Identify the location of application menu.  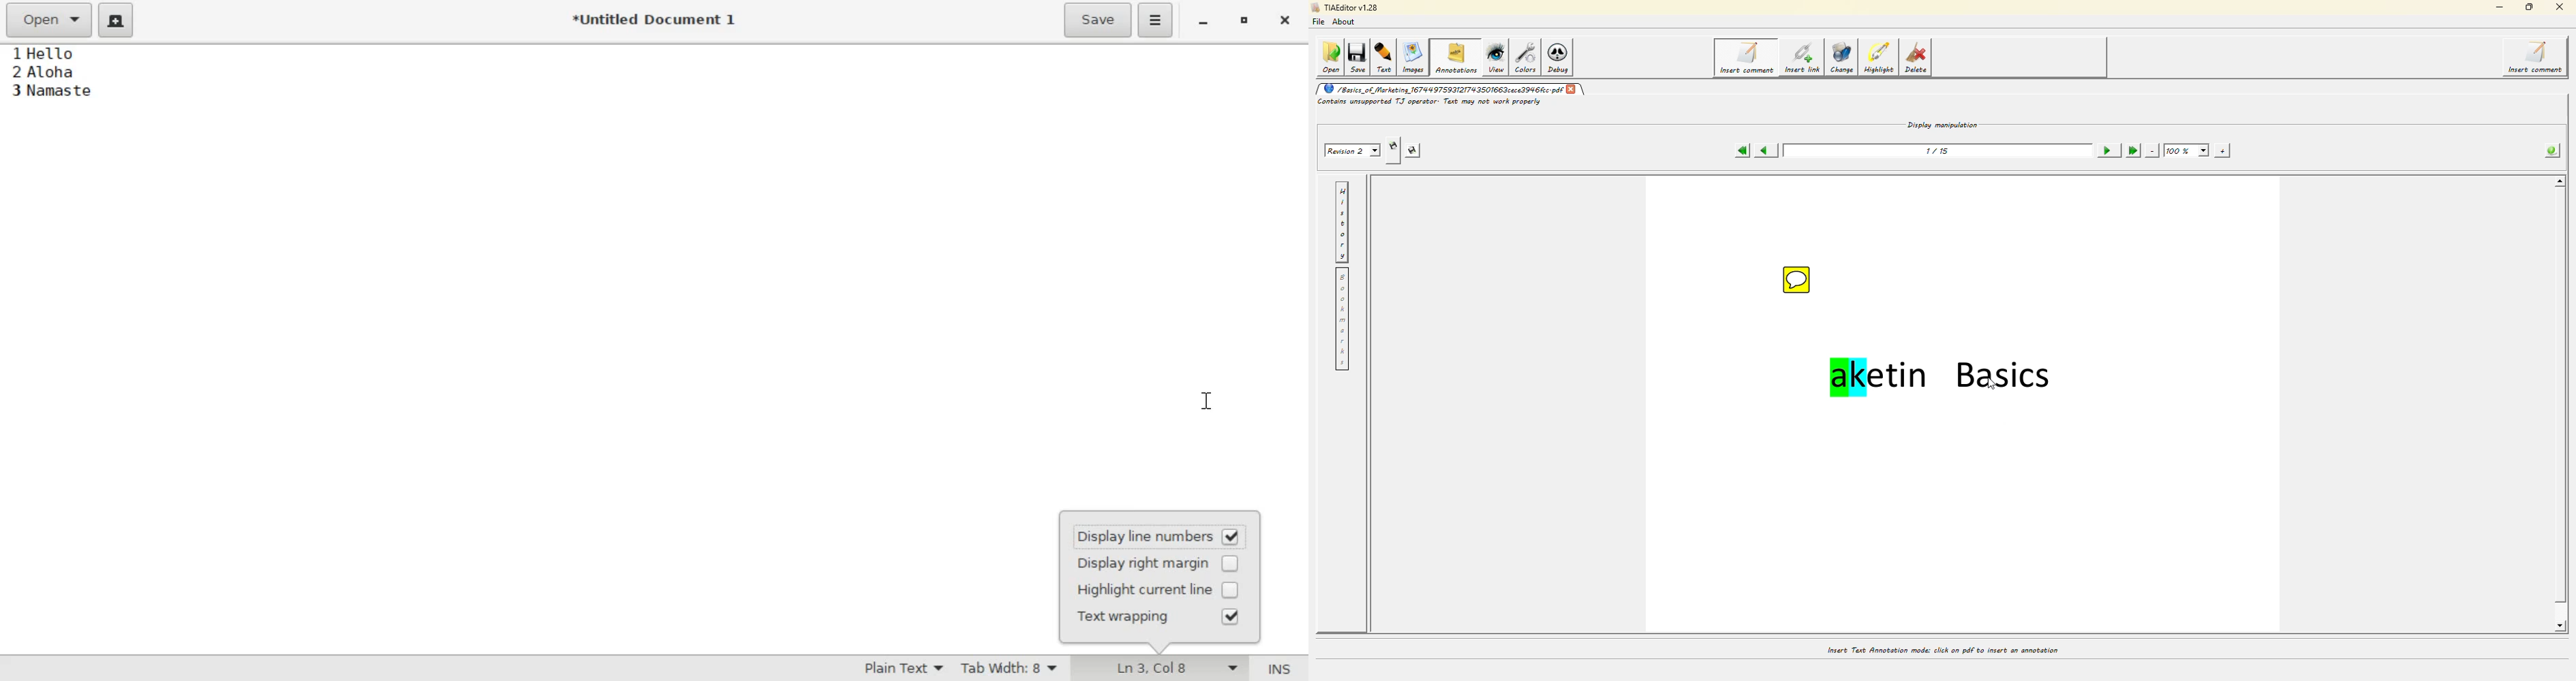
(1156, 20).